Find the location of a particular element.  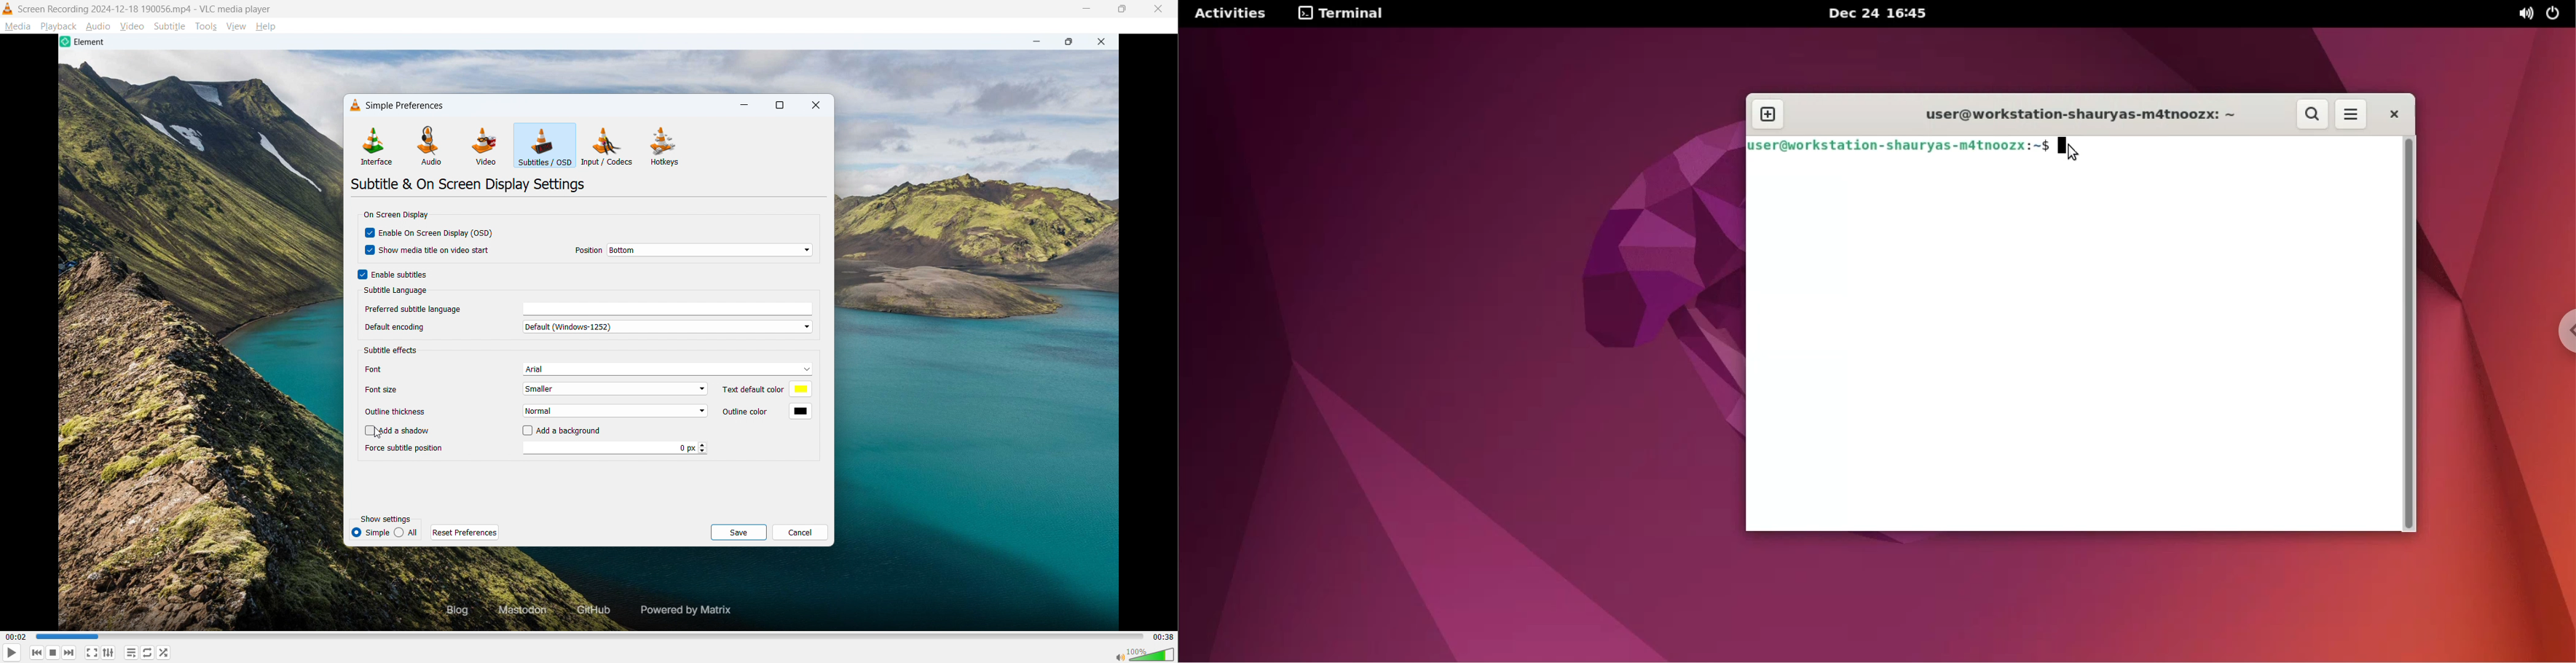

Set text default colour is located at coordinates (766, 390).